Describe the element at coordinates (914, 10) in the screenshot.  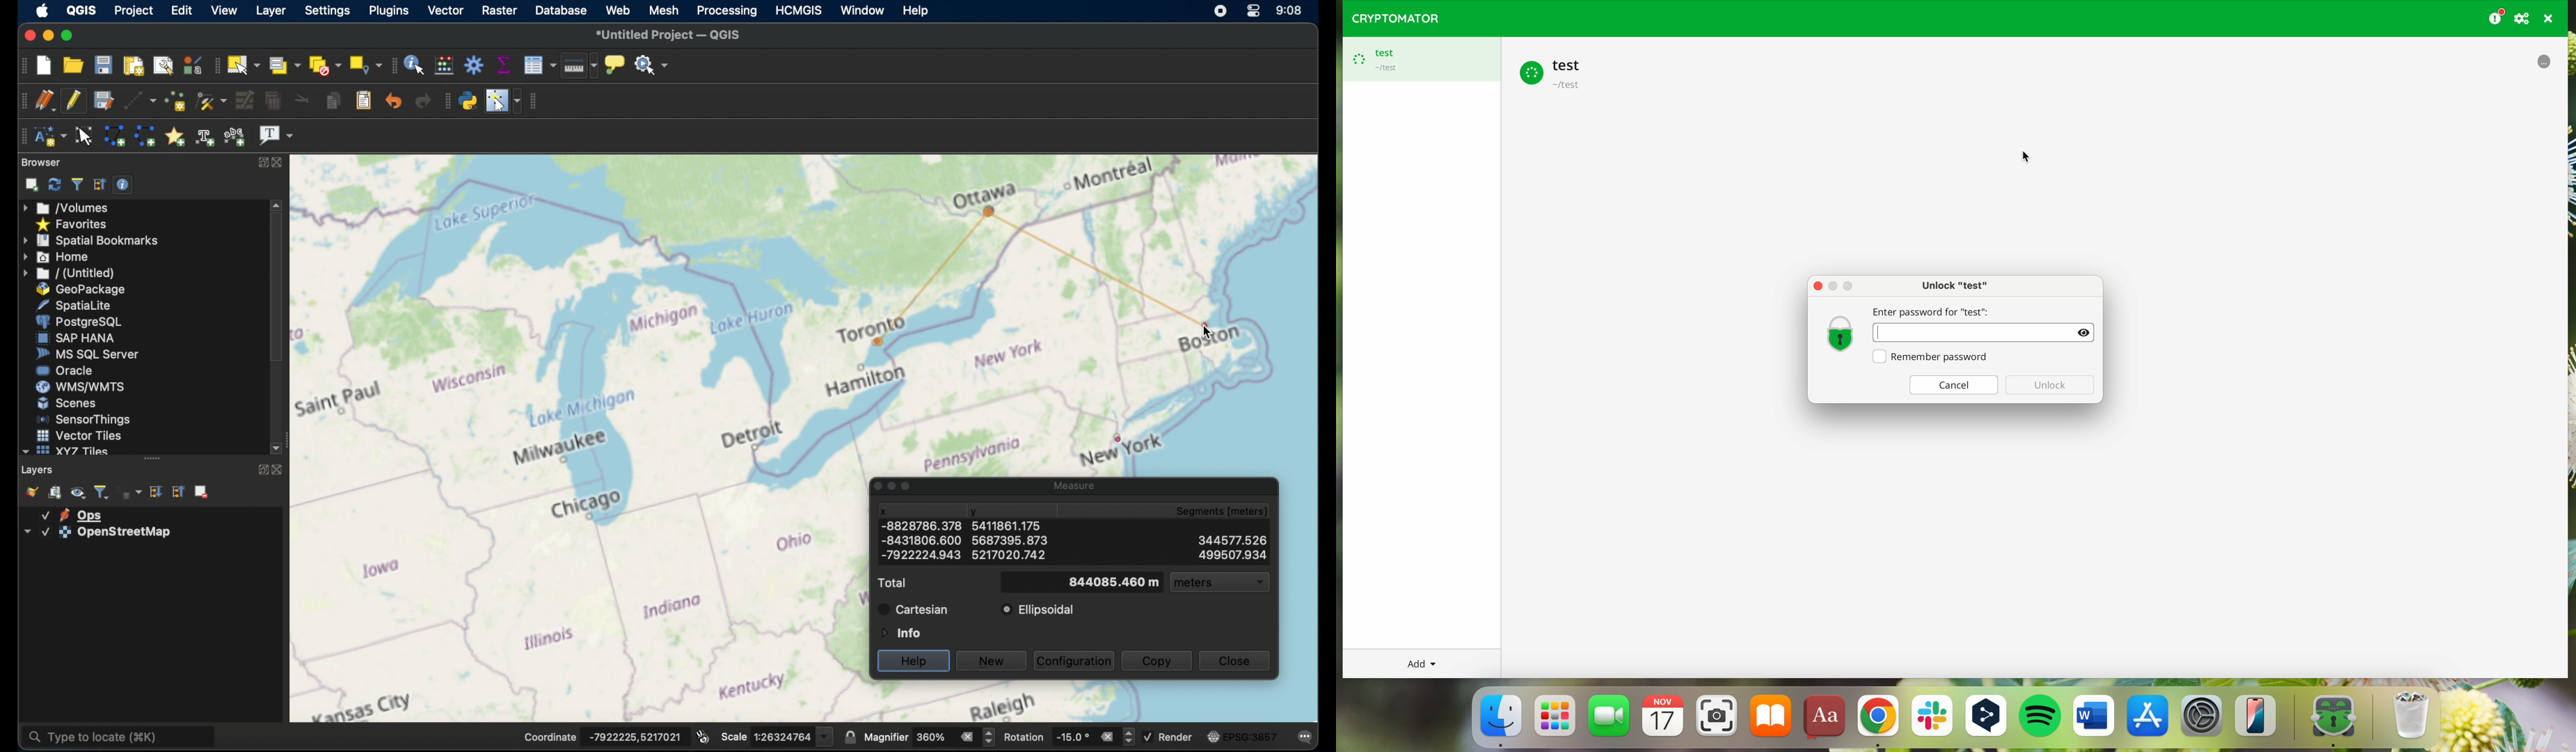
I see `help` at that location.